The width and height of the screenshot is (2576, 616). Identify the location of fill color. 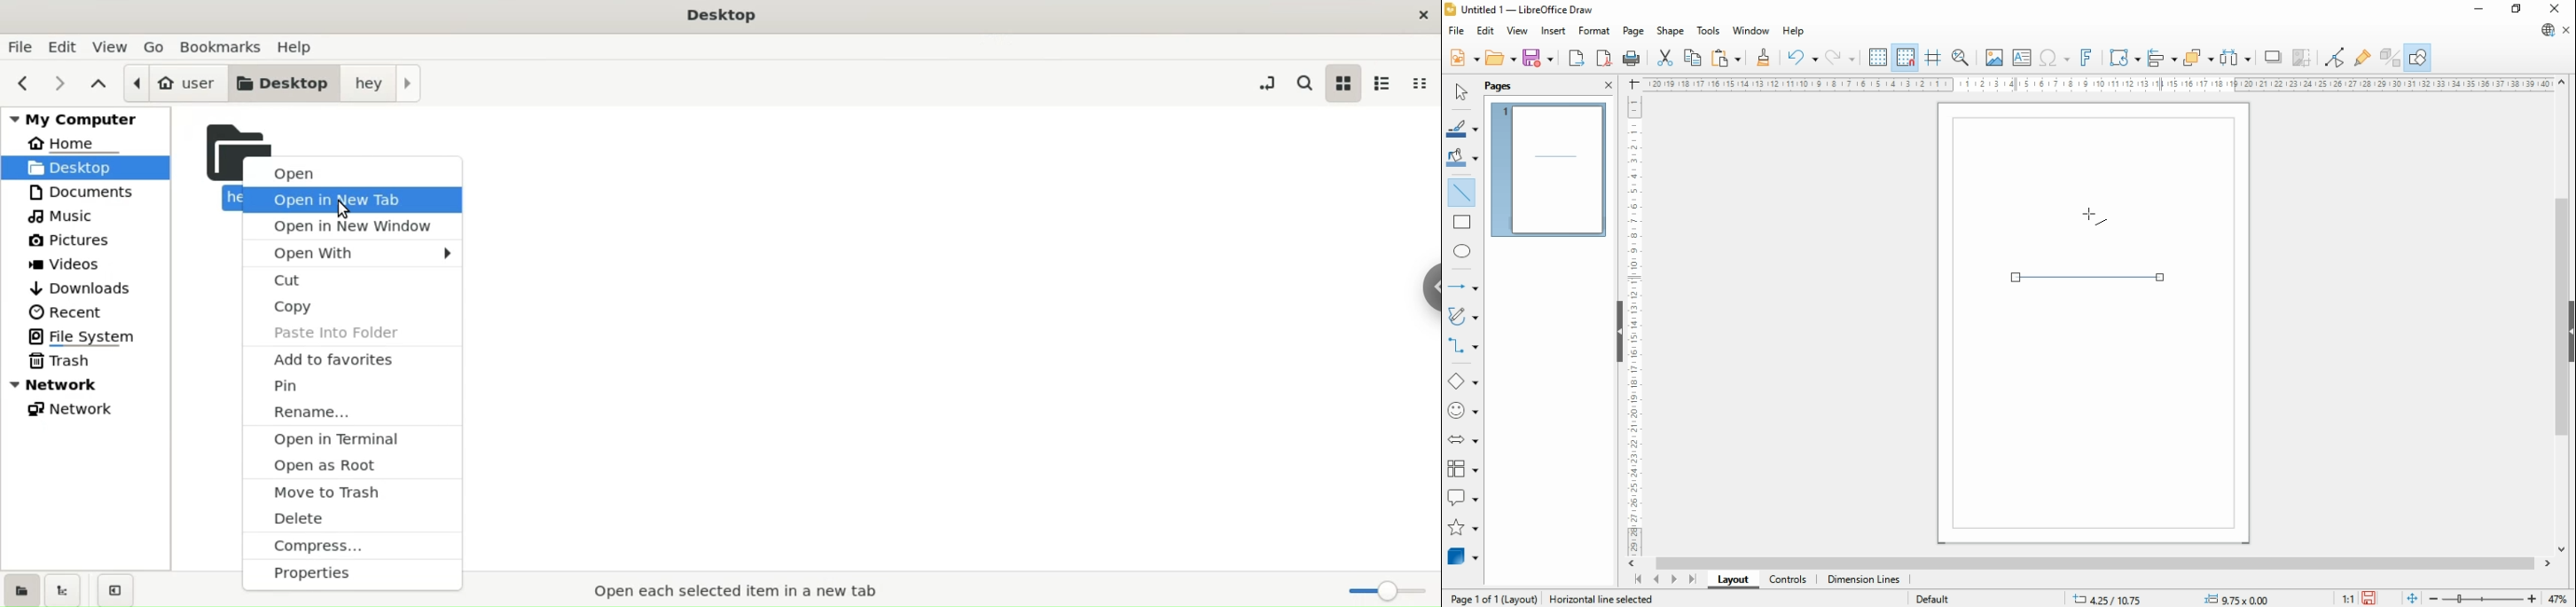
(1462, 157).